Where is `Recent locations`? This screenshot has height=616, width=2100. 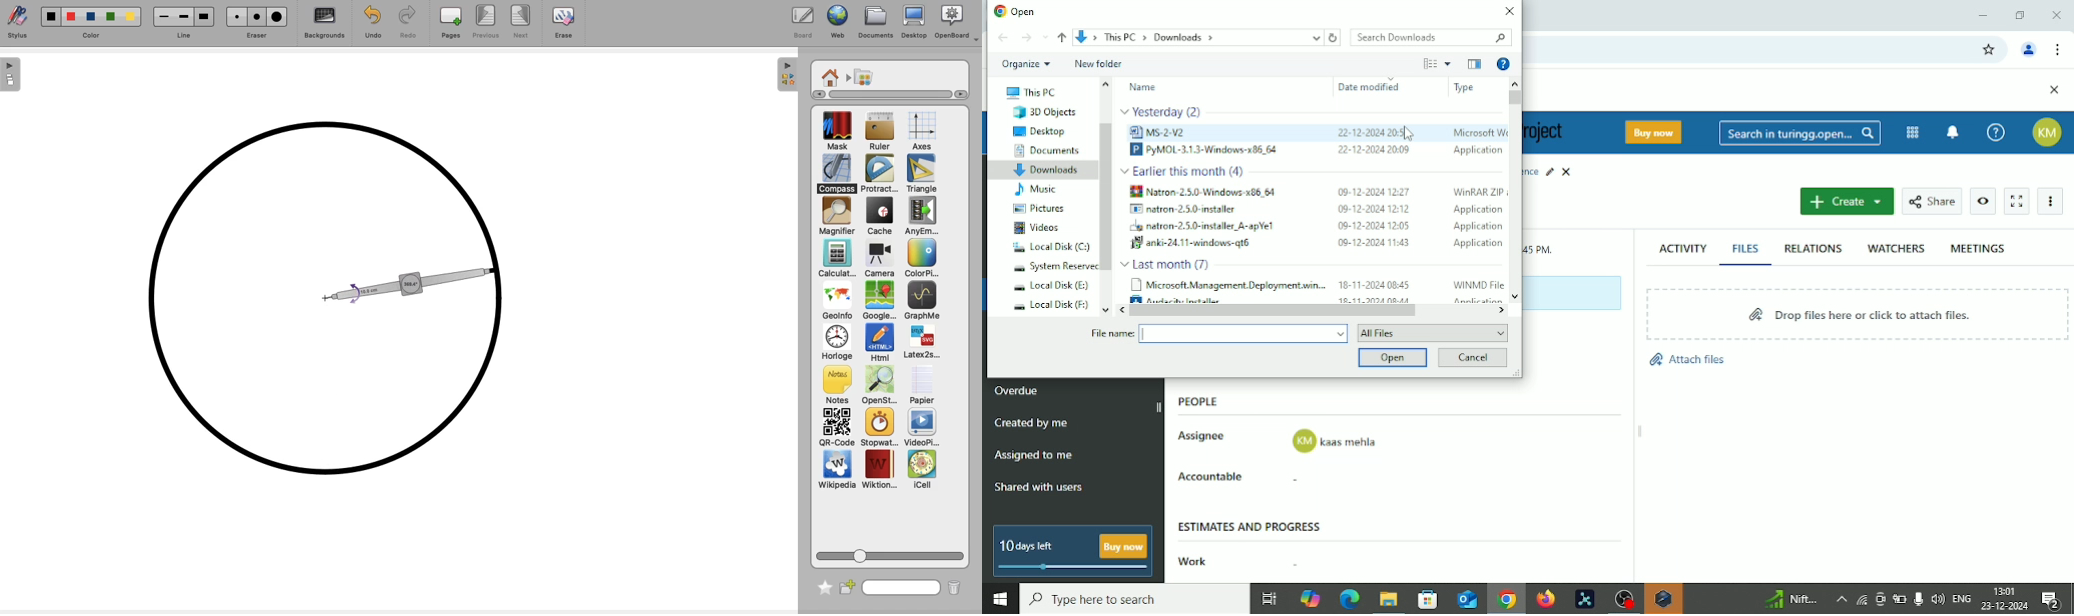
Recent locations is located at coordinates (1043, 35).